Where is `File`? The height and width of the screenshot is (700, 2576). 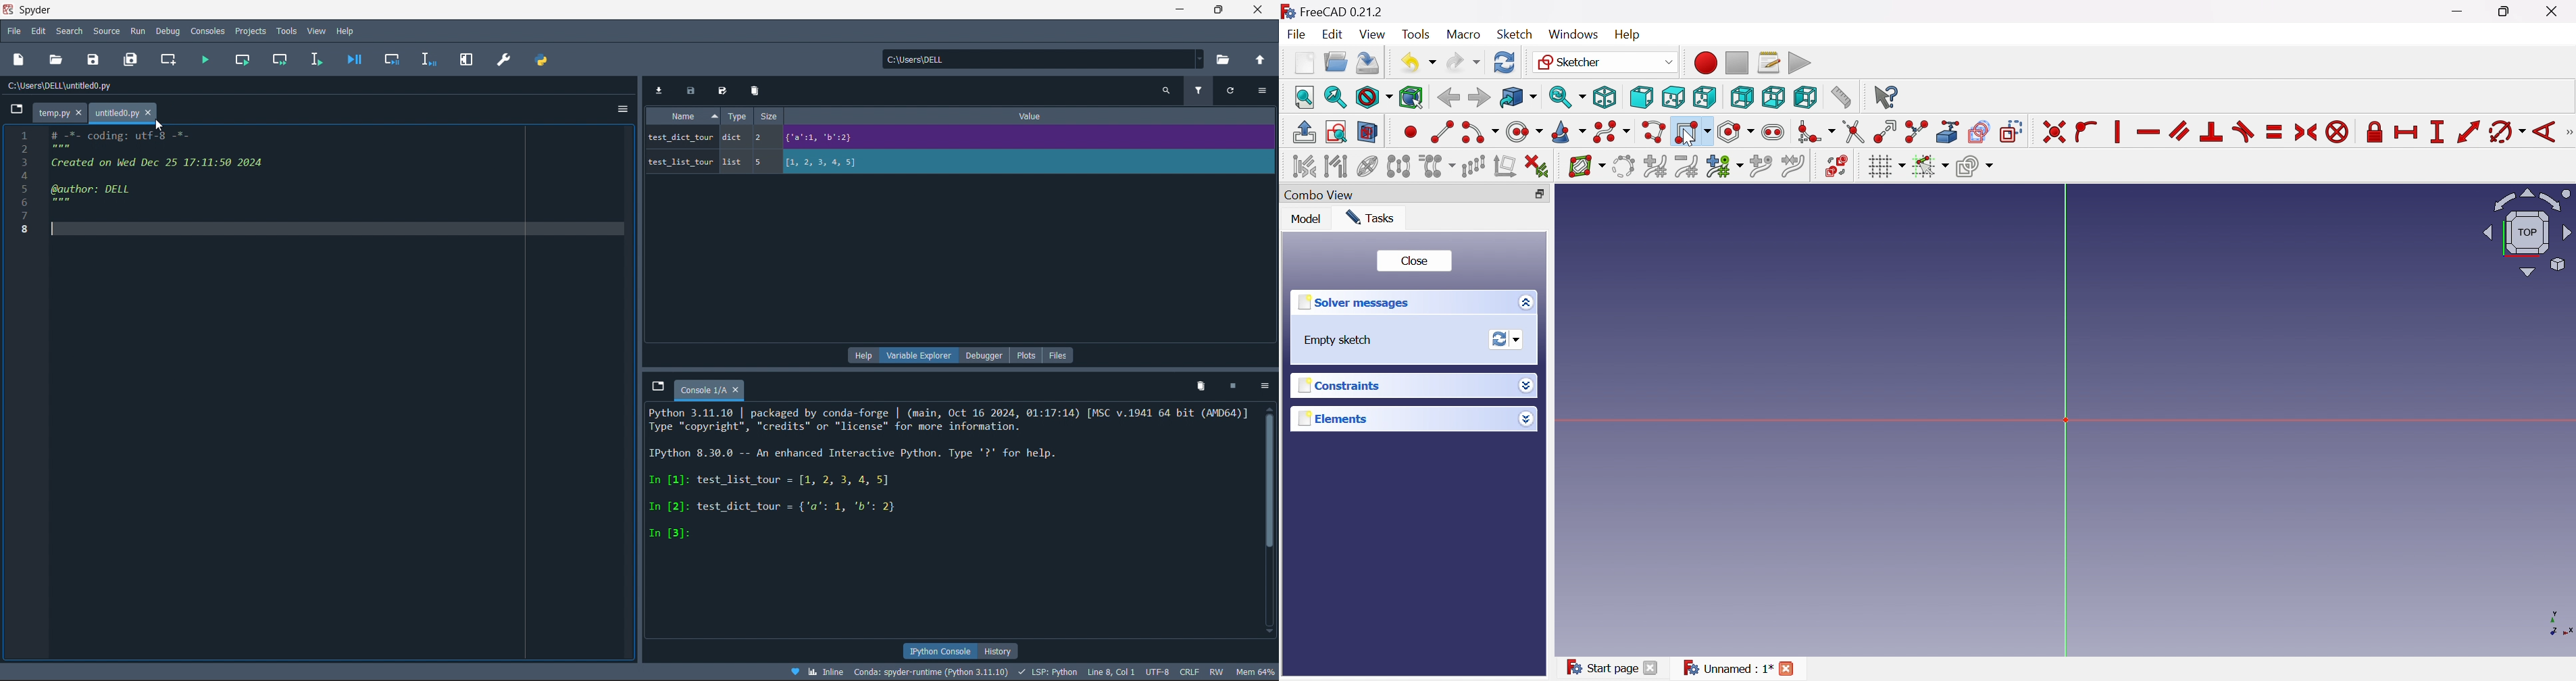 File is located at coordinates (1296, 34).